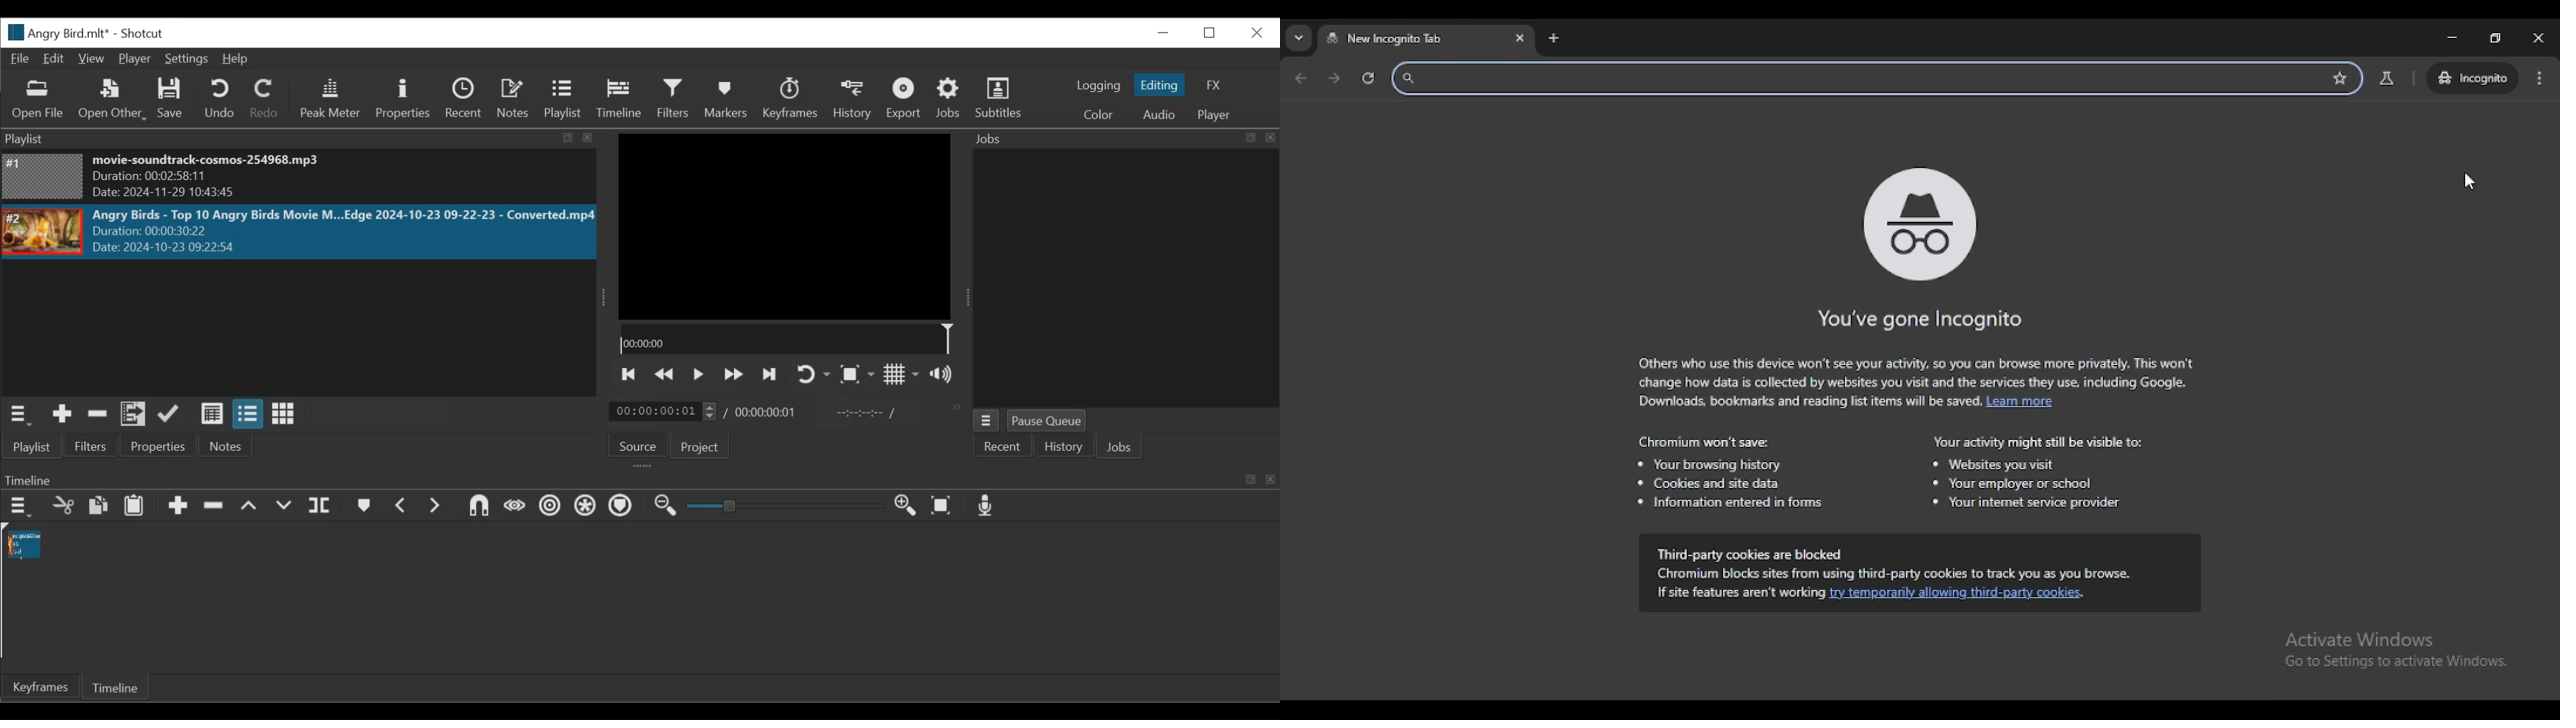 The width and height of the screenshot is (2576, 728). Describe the element at coordinates (1917, 222) in the screenshot. I see `incognito logo` at that location.